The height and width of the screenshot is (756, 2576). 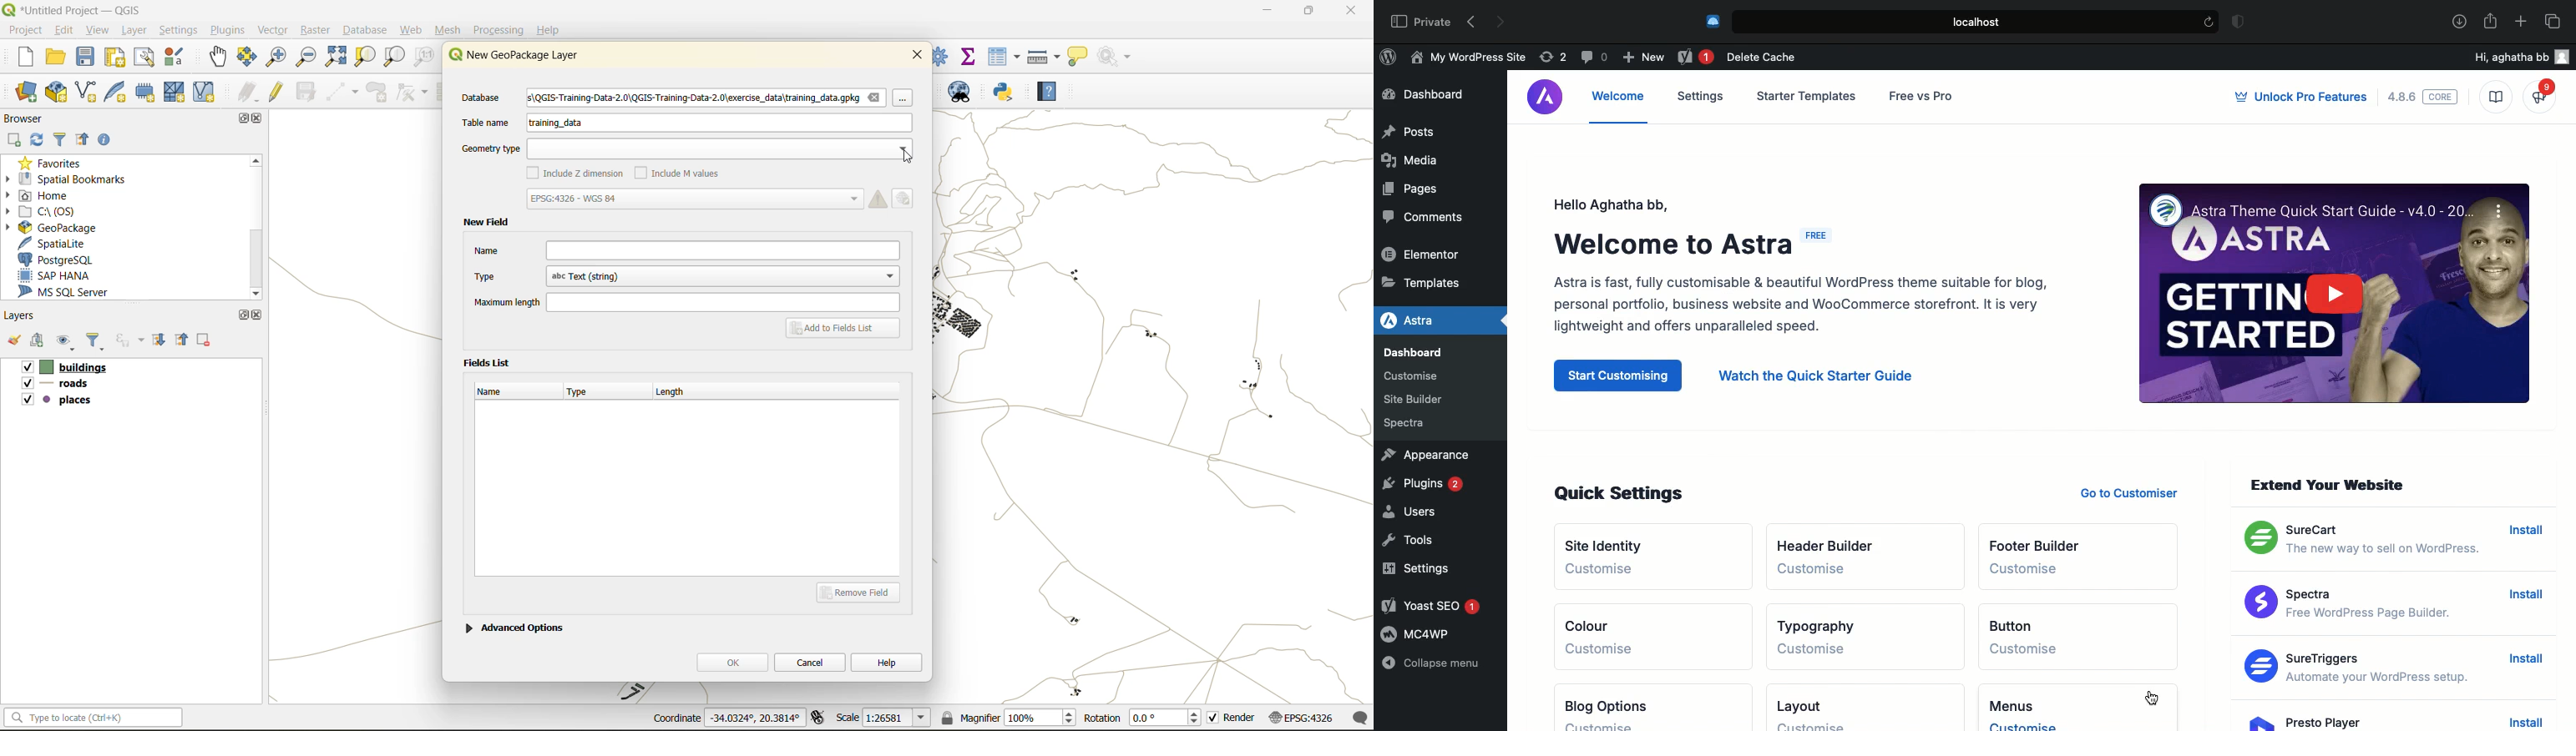 What do you see at coordinates (1431, 455) in the screenshot?
I see `Appearance` at bounding box center [1431, 455].